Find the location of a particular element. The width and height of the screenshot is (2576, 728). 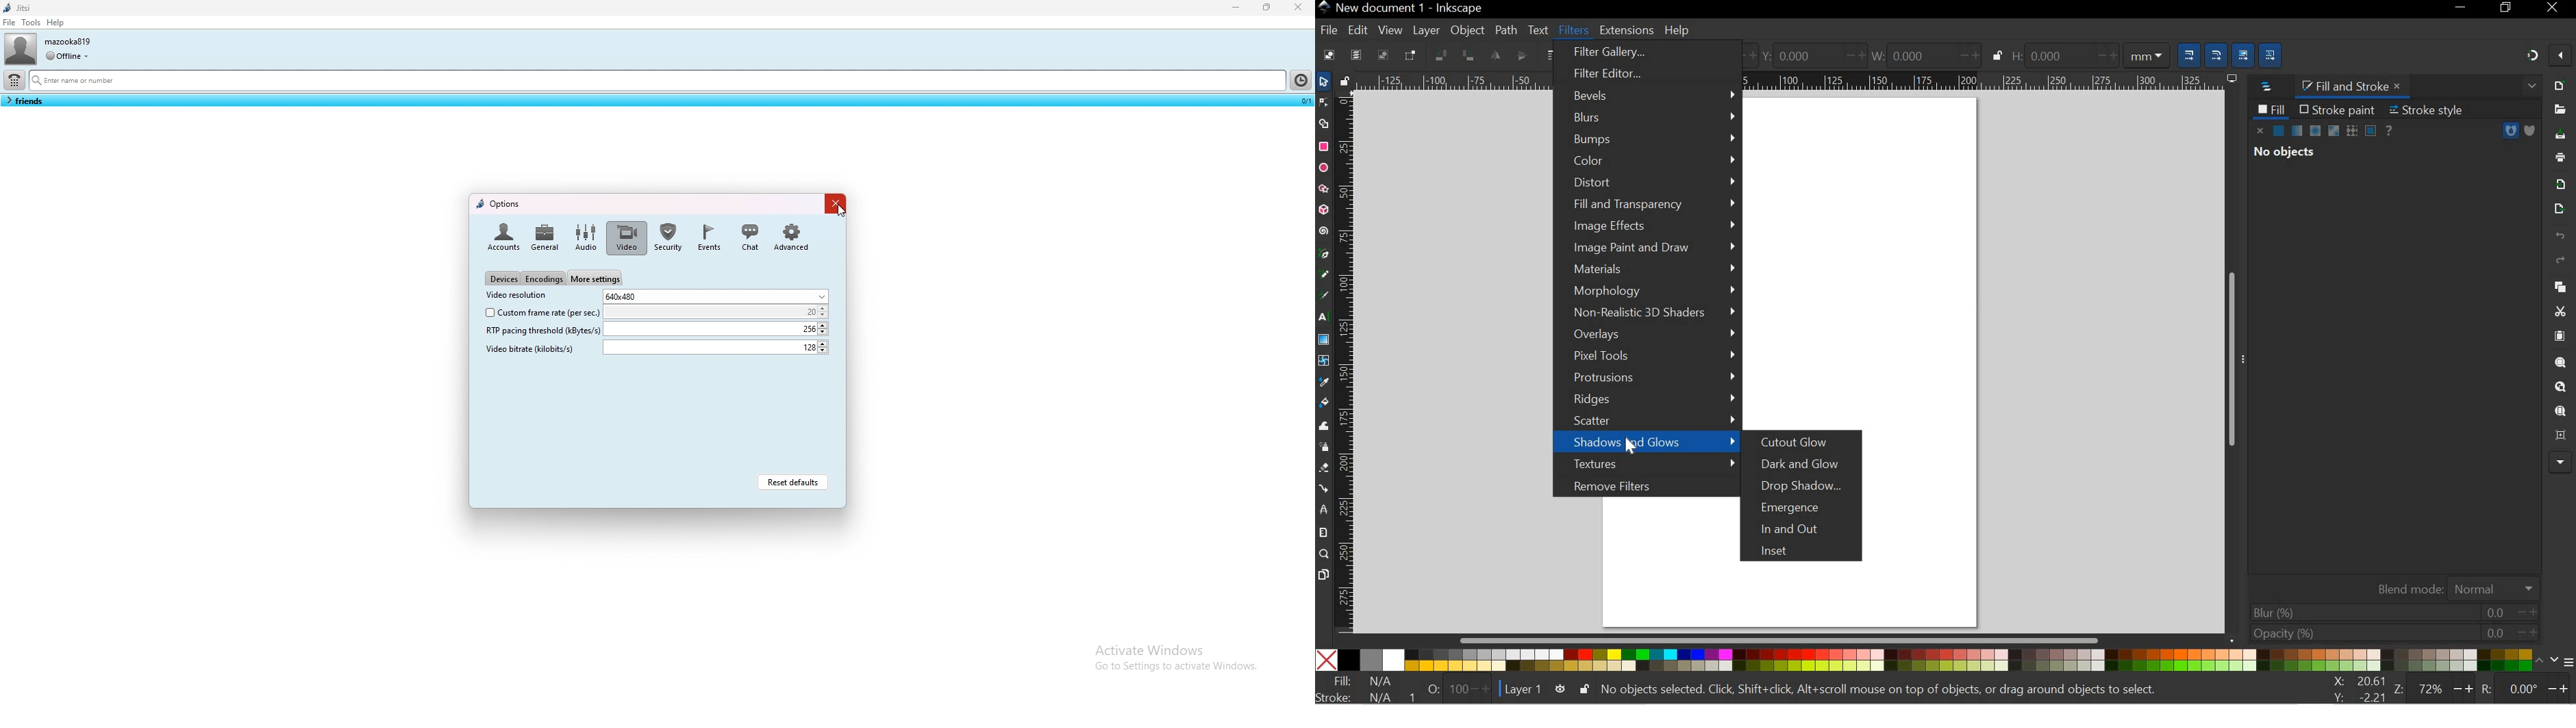

OBJECT ROTATE 90 is located at coordinates (1468, 55).